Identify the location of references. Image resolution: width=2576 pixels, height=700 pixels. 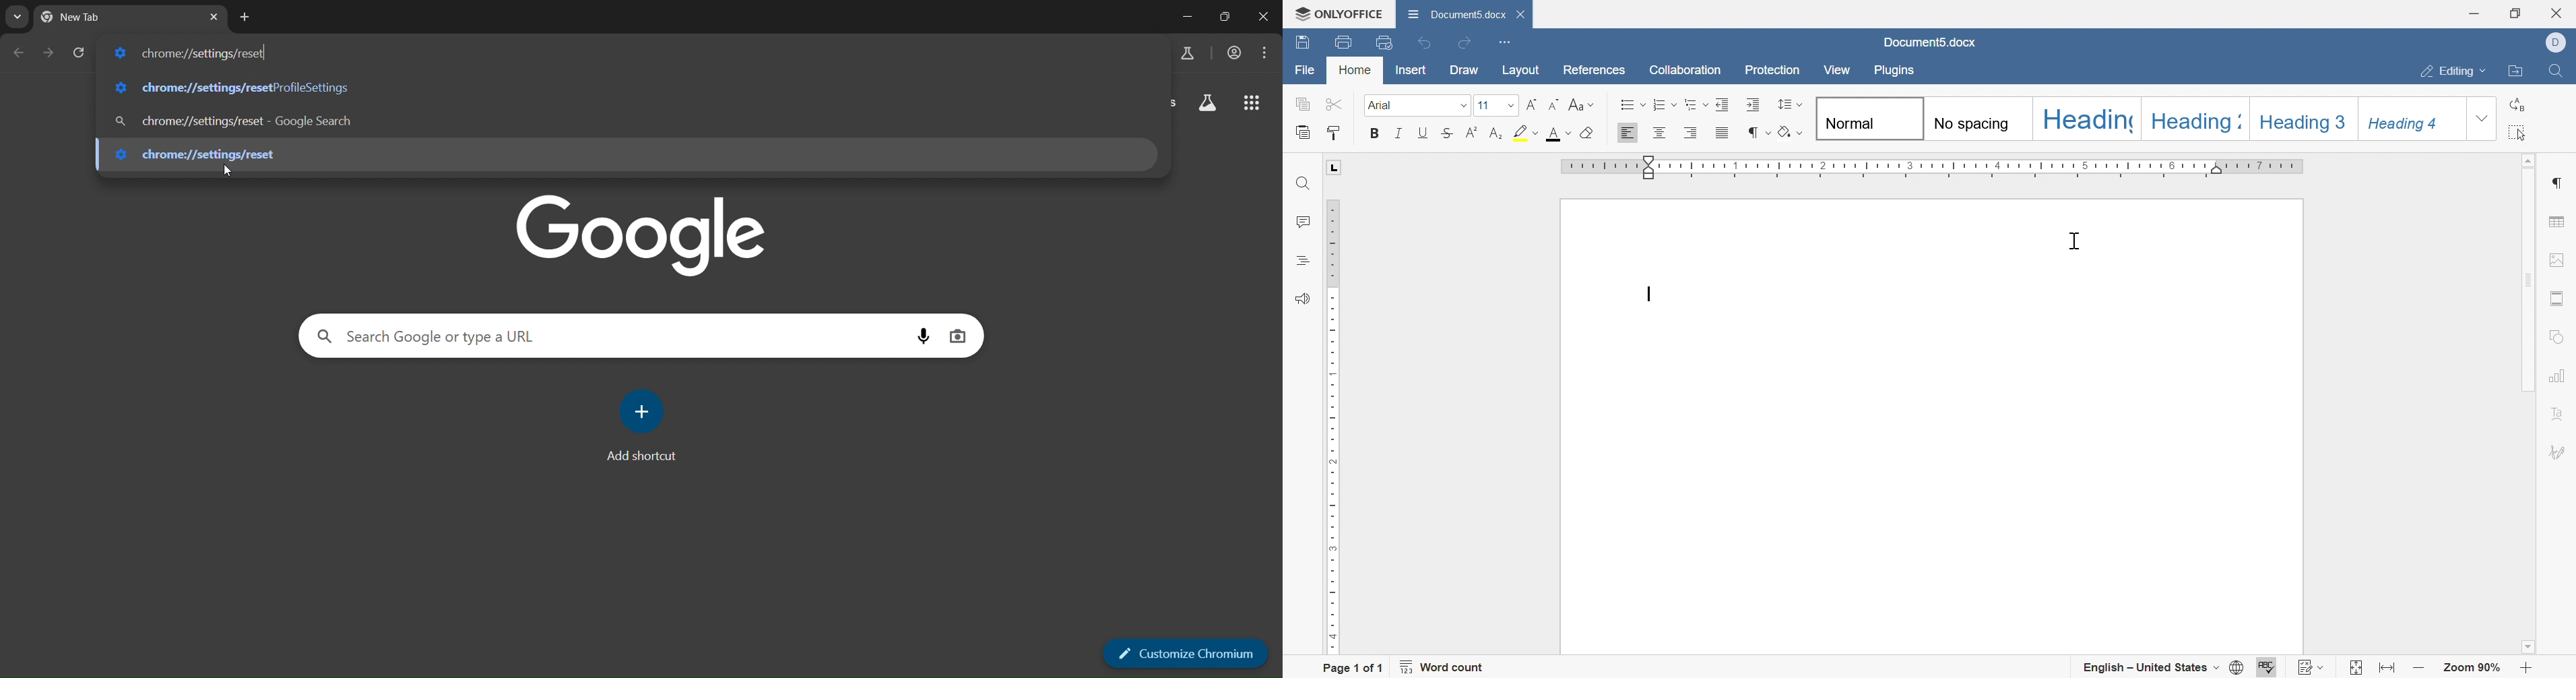
(1594, 71).